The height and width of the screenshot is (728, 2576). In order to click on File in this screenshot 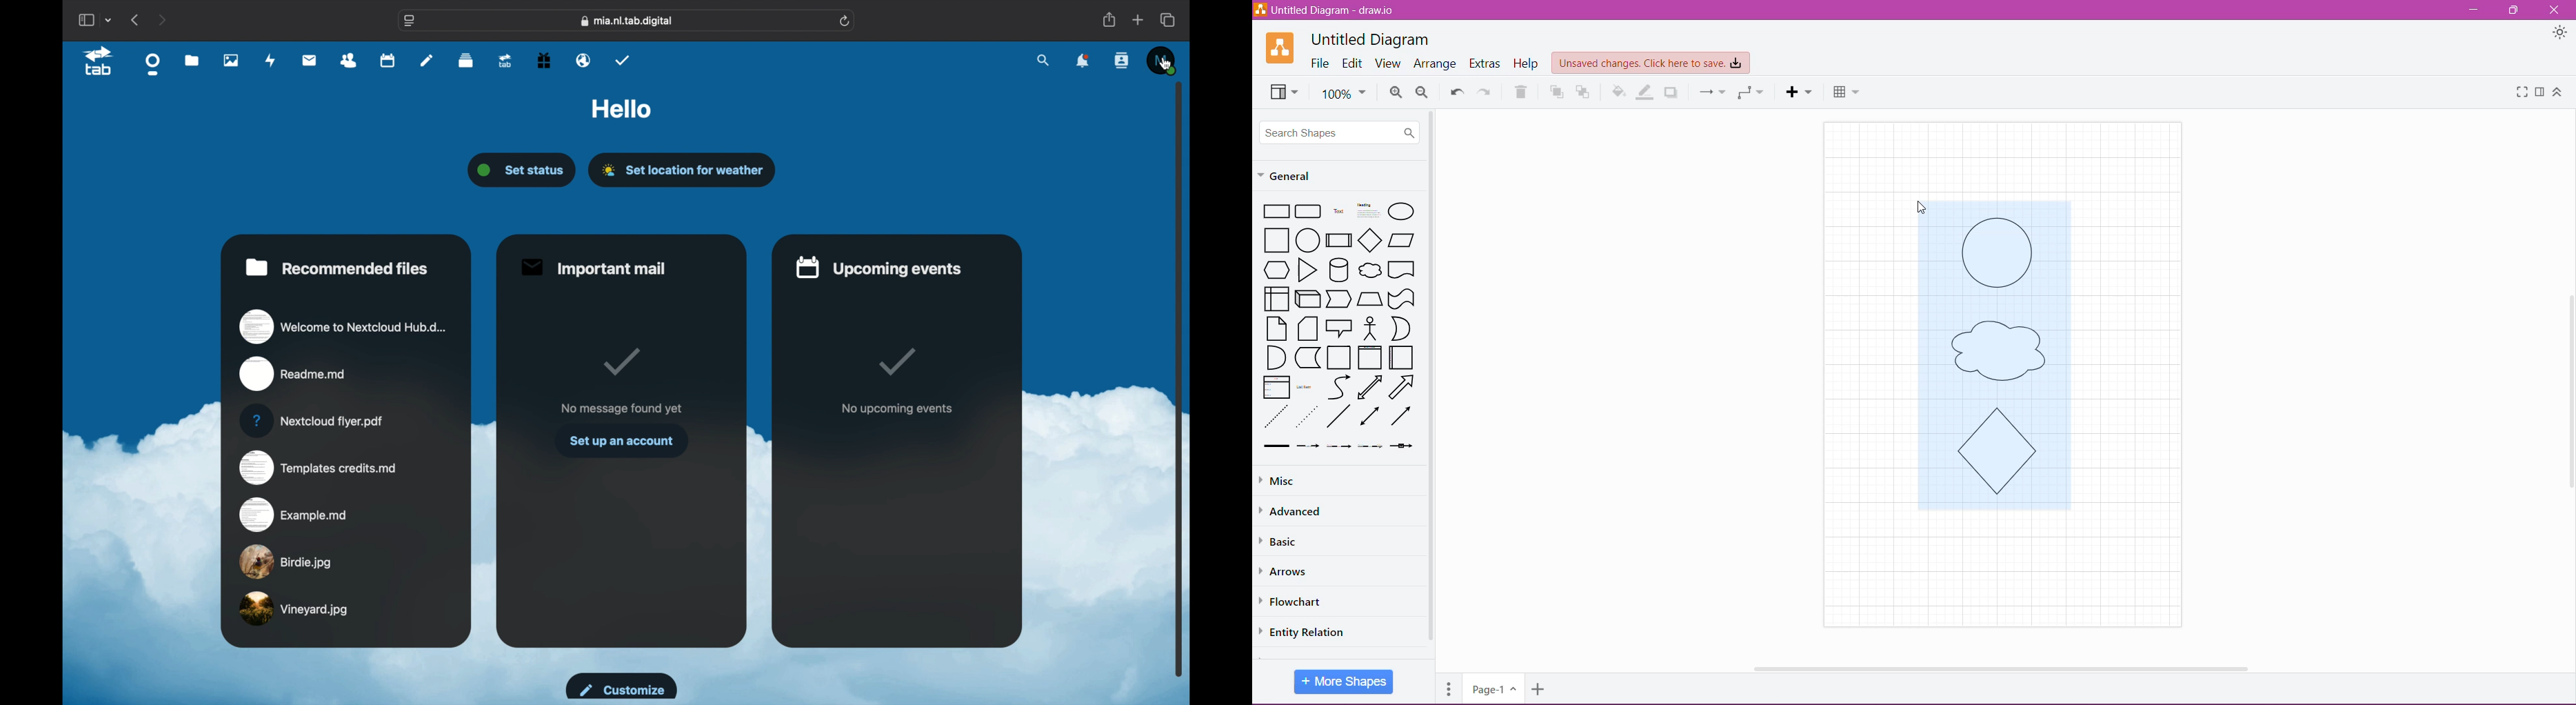, I will do `click(1320, 63)`.